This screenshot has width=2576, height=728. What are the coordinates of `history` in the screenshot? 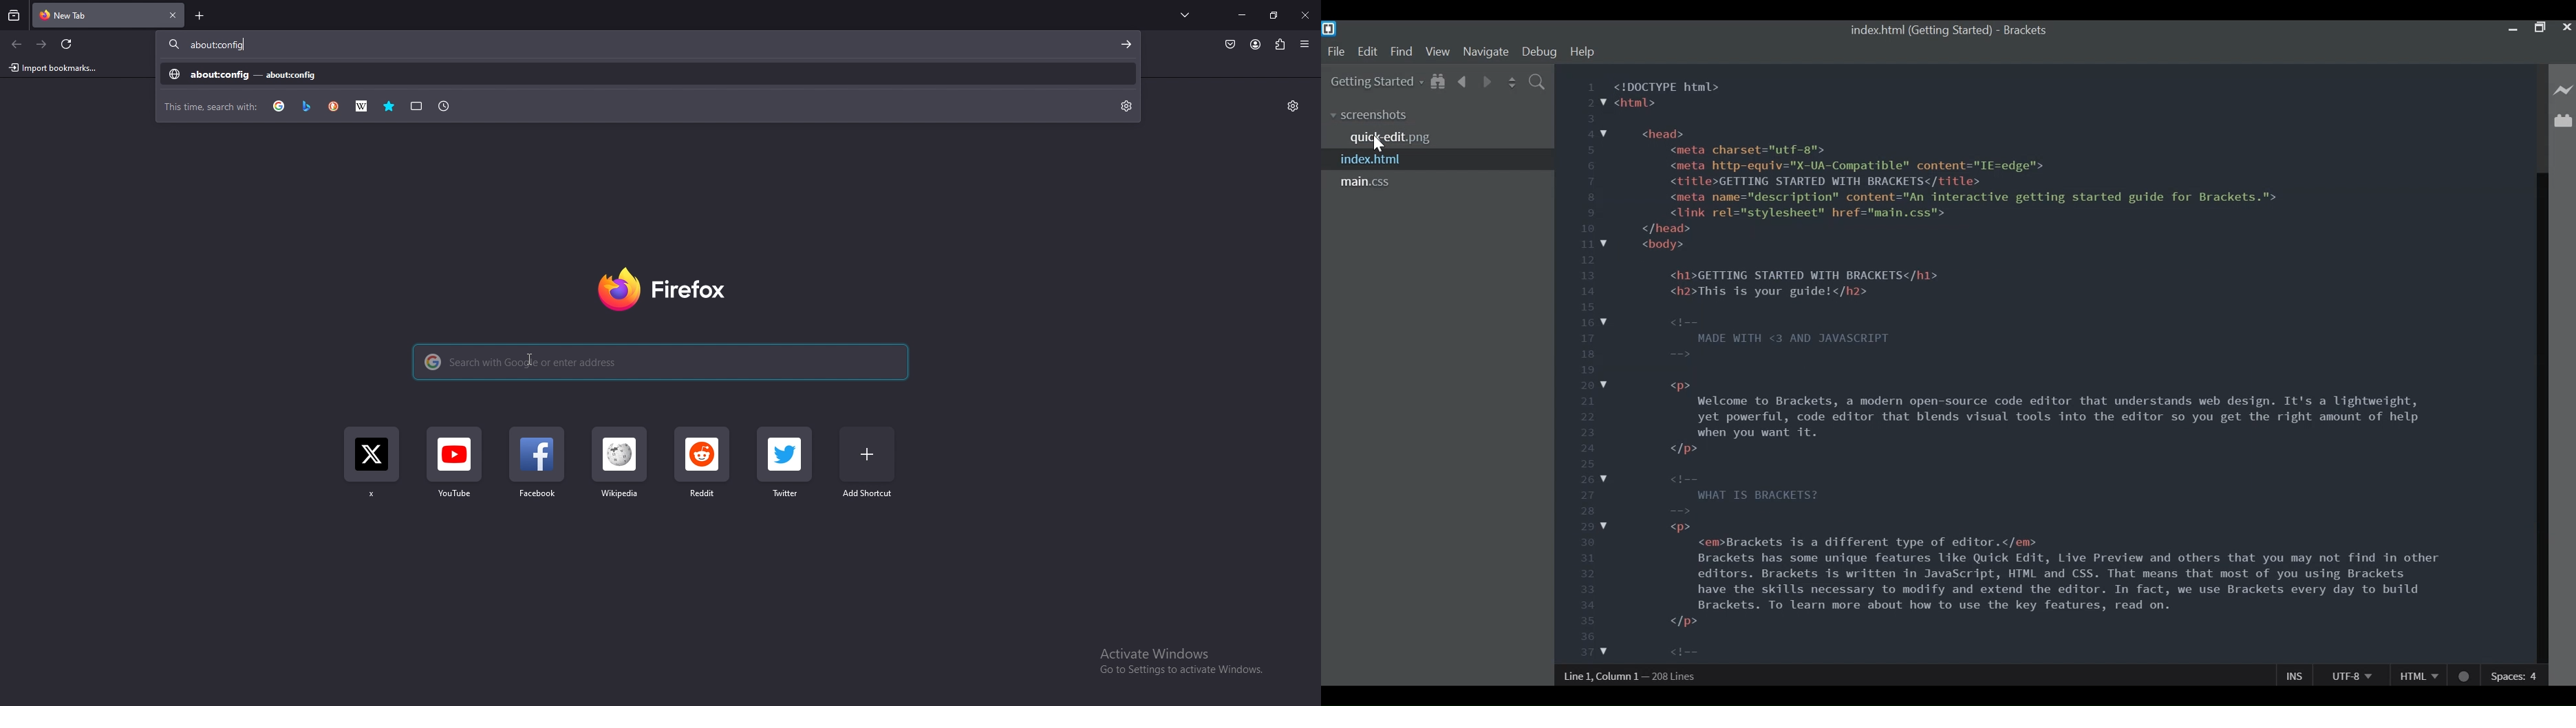 It's located at (444, 105).